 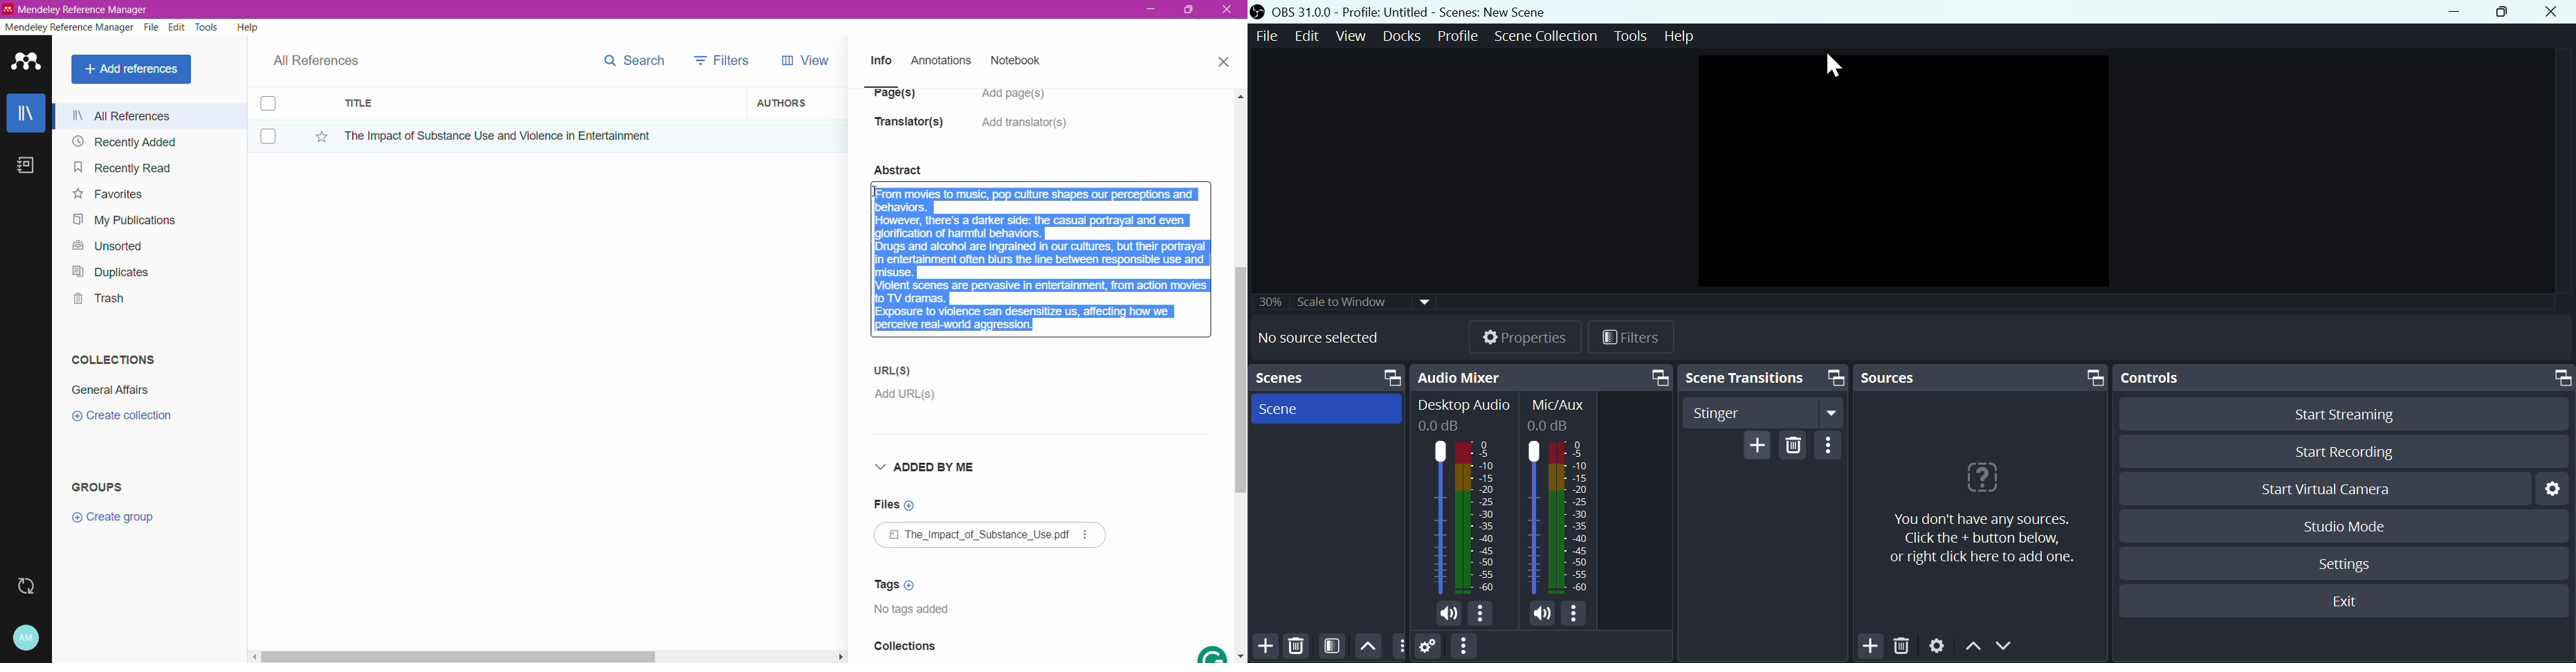 I want to click on Mic/Aux, so click(x=1558, y=412).